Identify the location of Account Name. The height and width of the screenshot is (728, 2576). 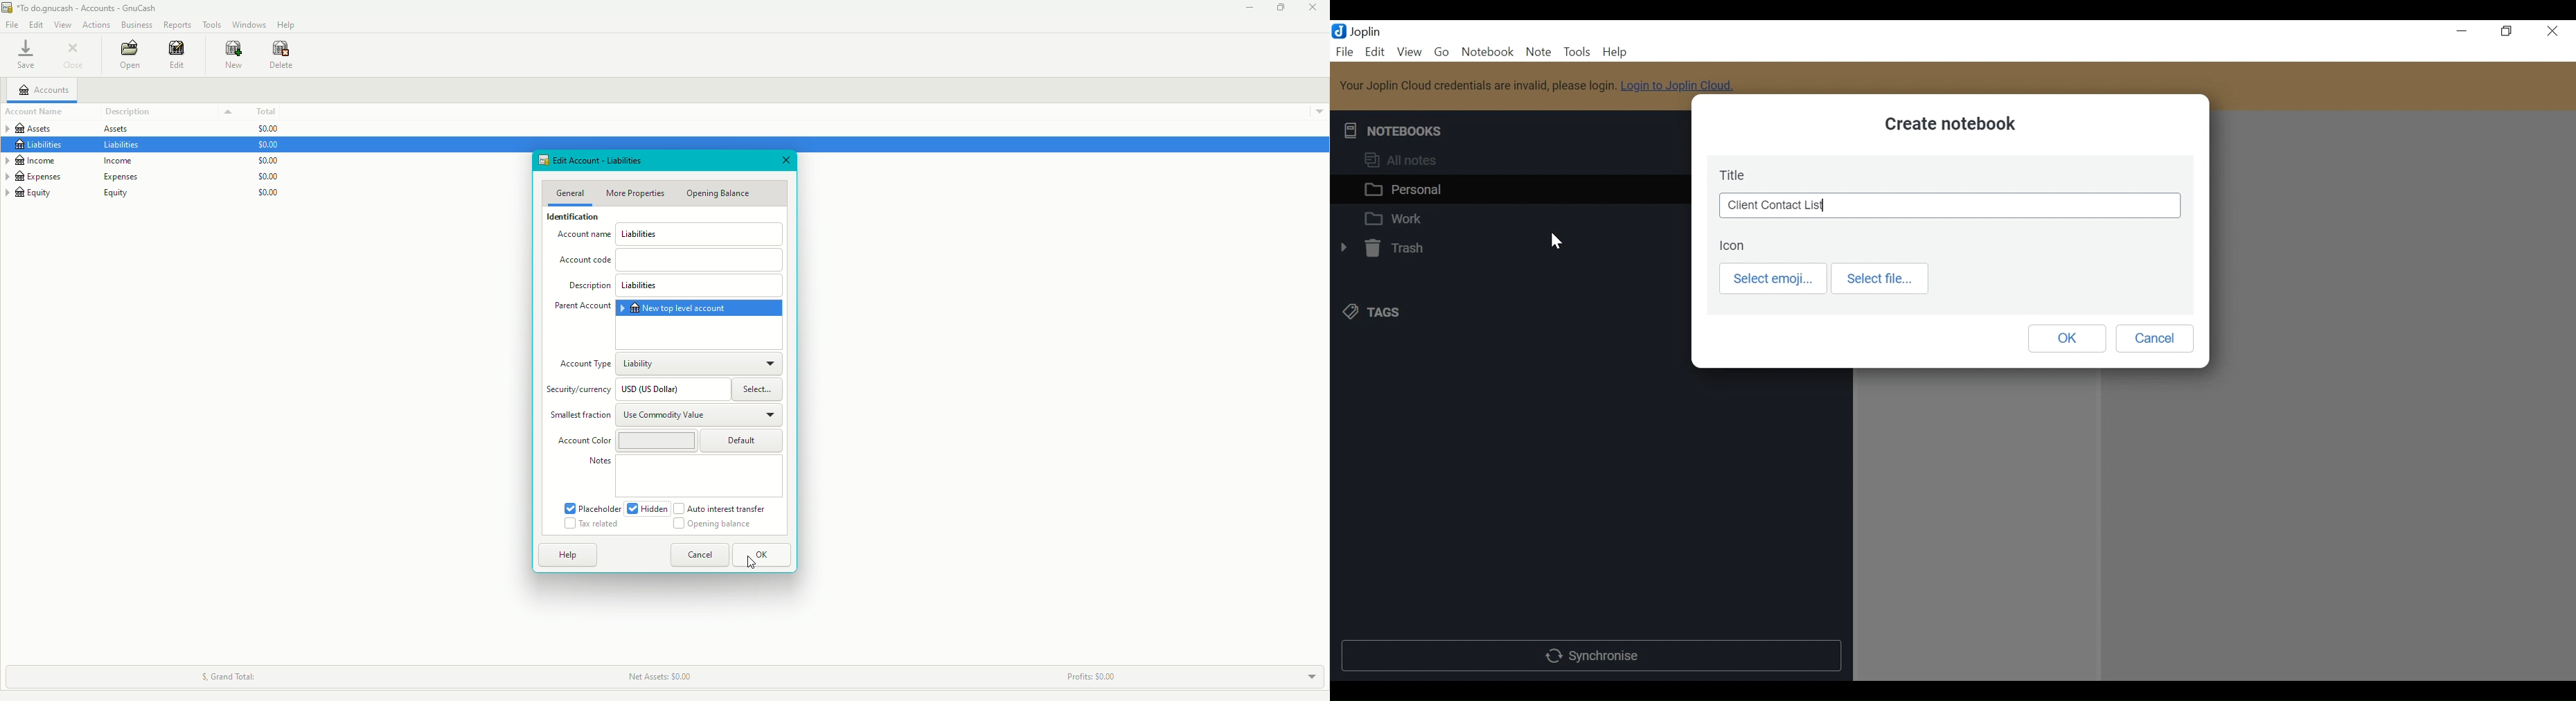
(585, 237).